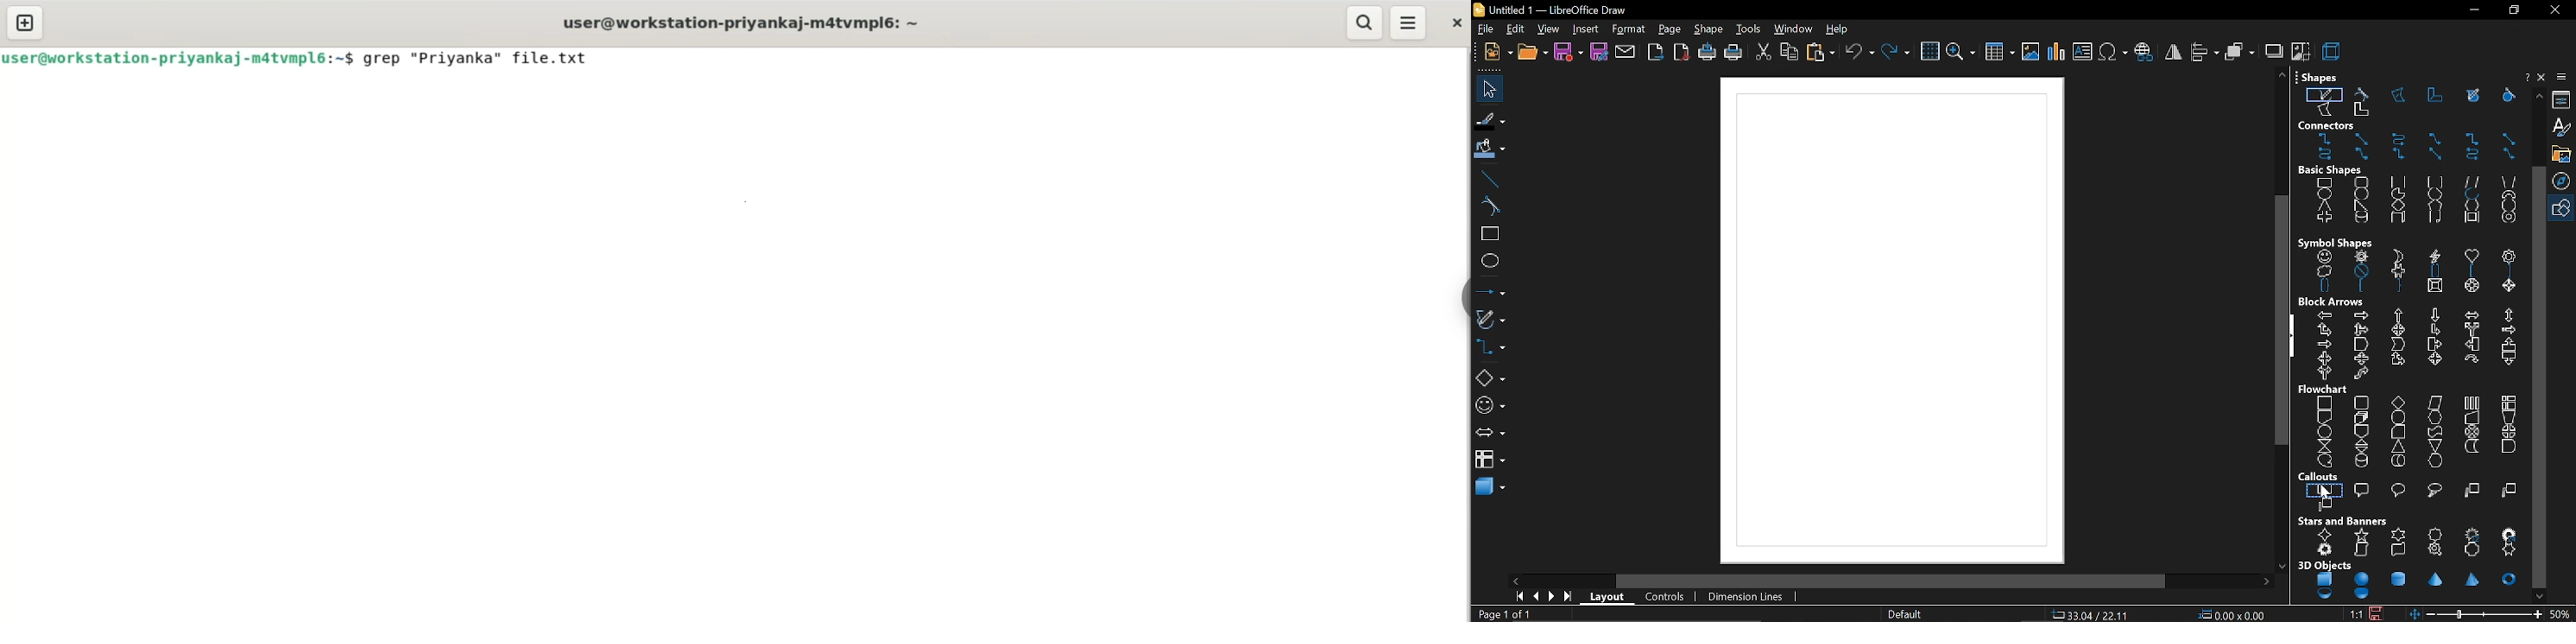 This screenshot has width=2576, height=644. Describe the element at coordinates (2509, 221) in the screenshot. I see `ring` at that location.